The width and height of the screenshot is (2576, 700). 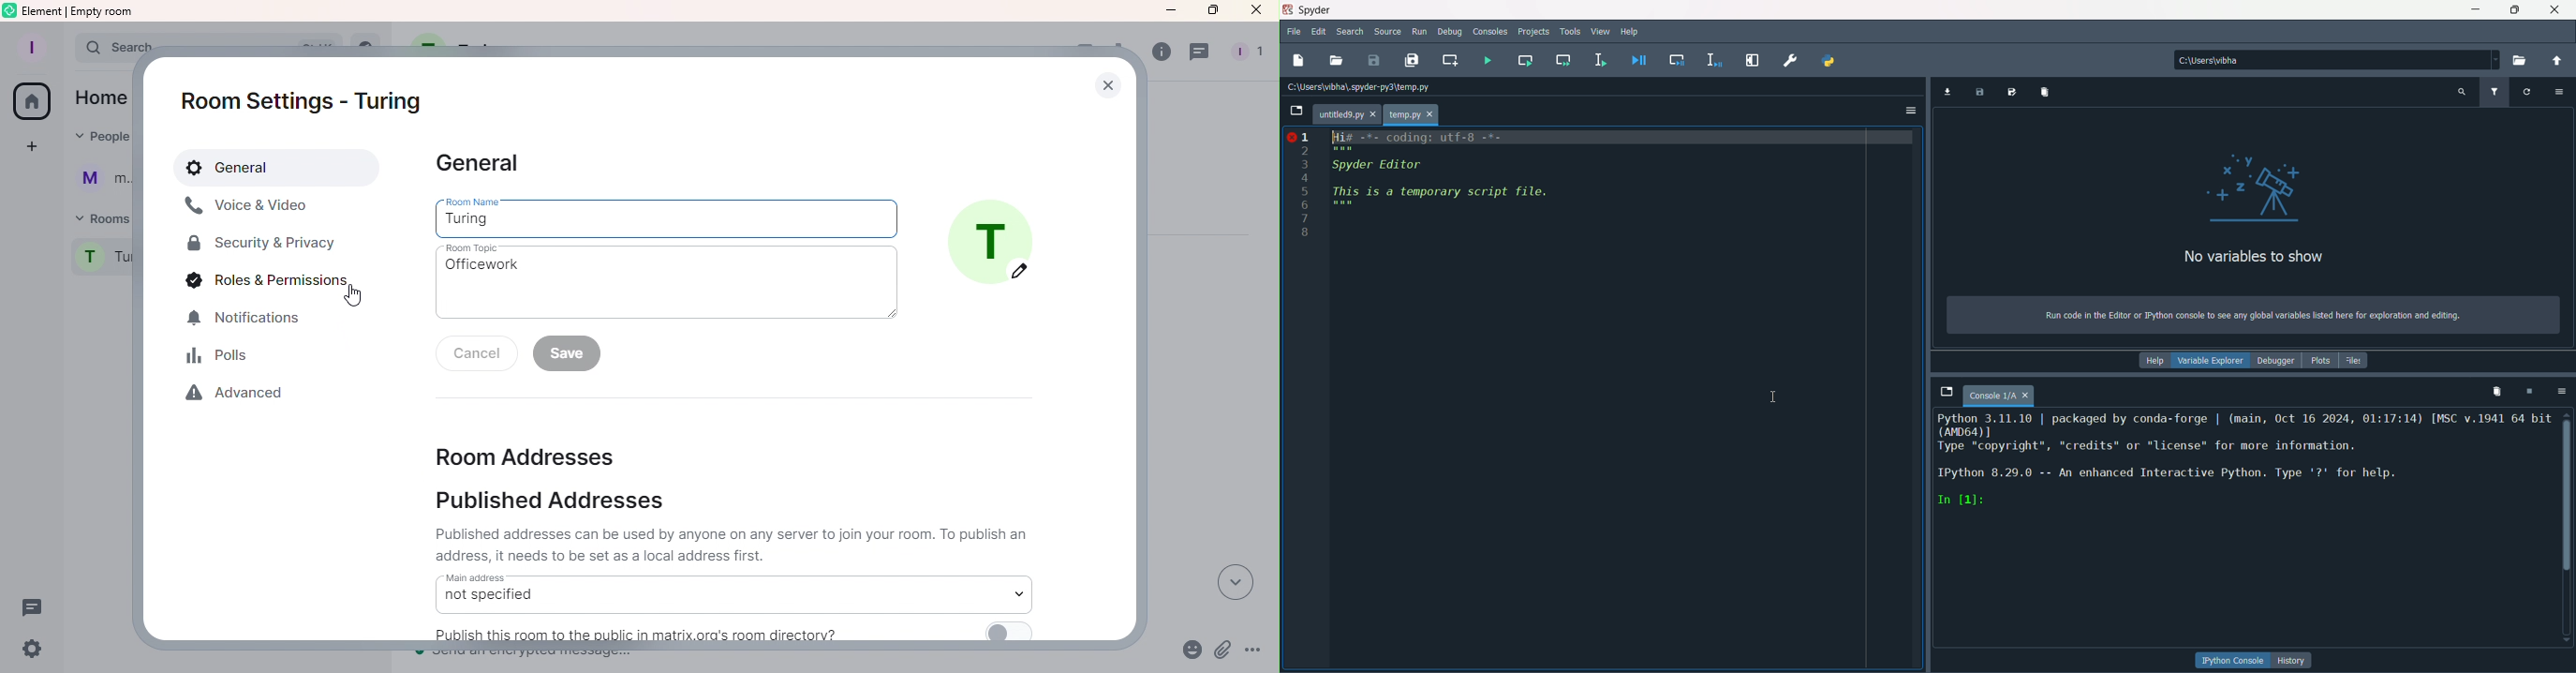 What do you see at coordinates (1676, 59) in the screenshot?
I see `debug cell` at bounding box center [1676, 59].